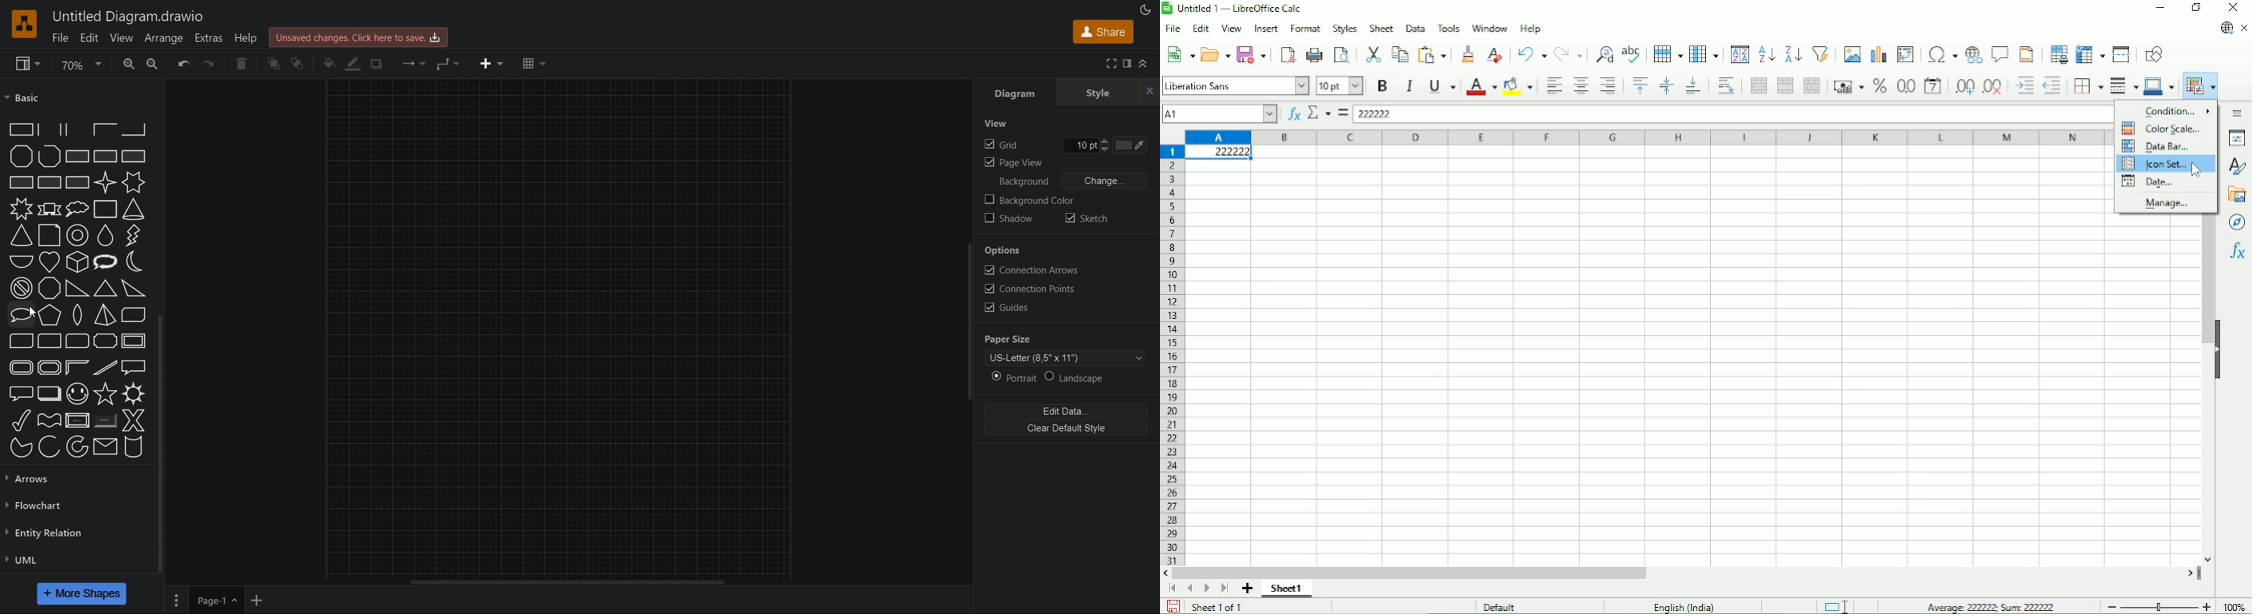 The height and width of the screenshot is (616, 2268). Describe the element at coordinates (2054, 86) in the screenshot. I see `Decrease indent` at that location.